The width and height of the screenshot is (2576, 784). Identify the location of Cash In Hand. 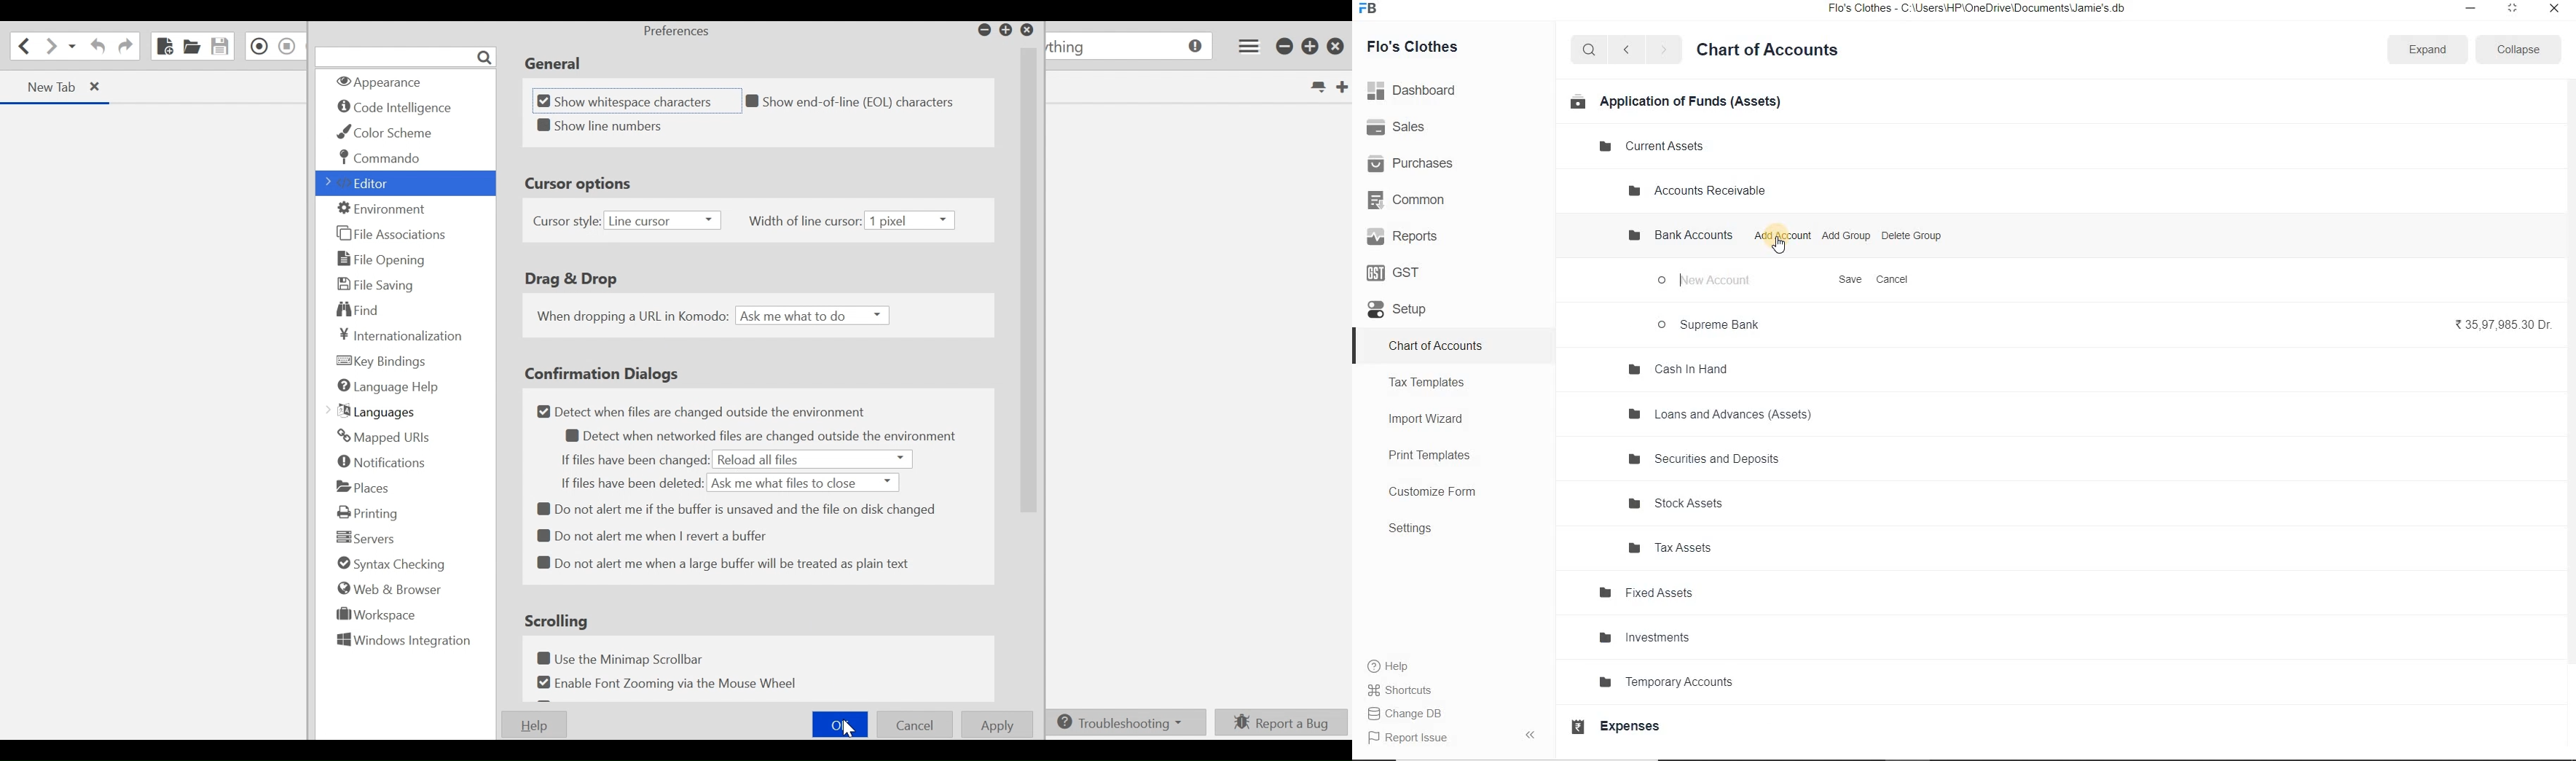
(1682, 369).